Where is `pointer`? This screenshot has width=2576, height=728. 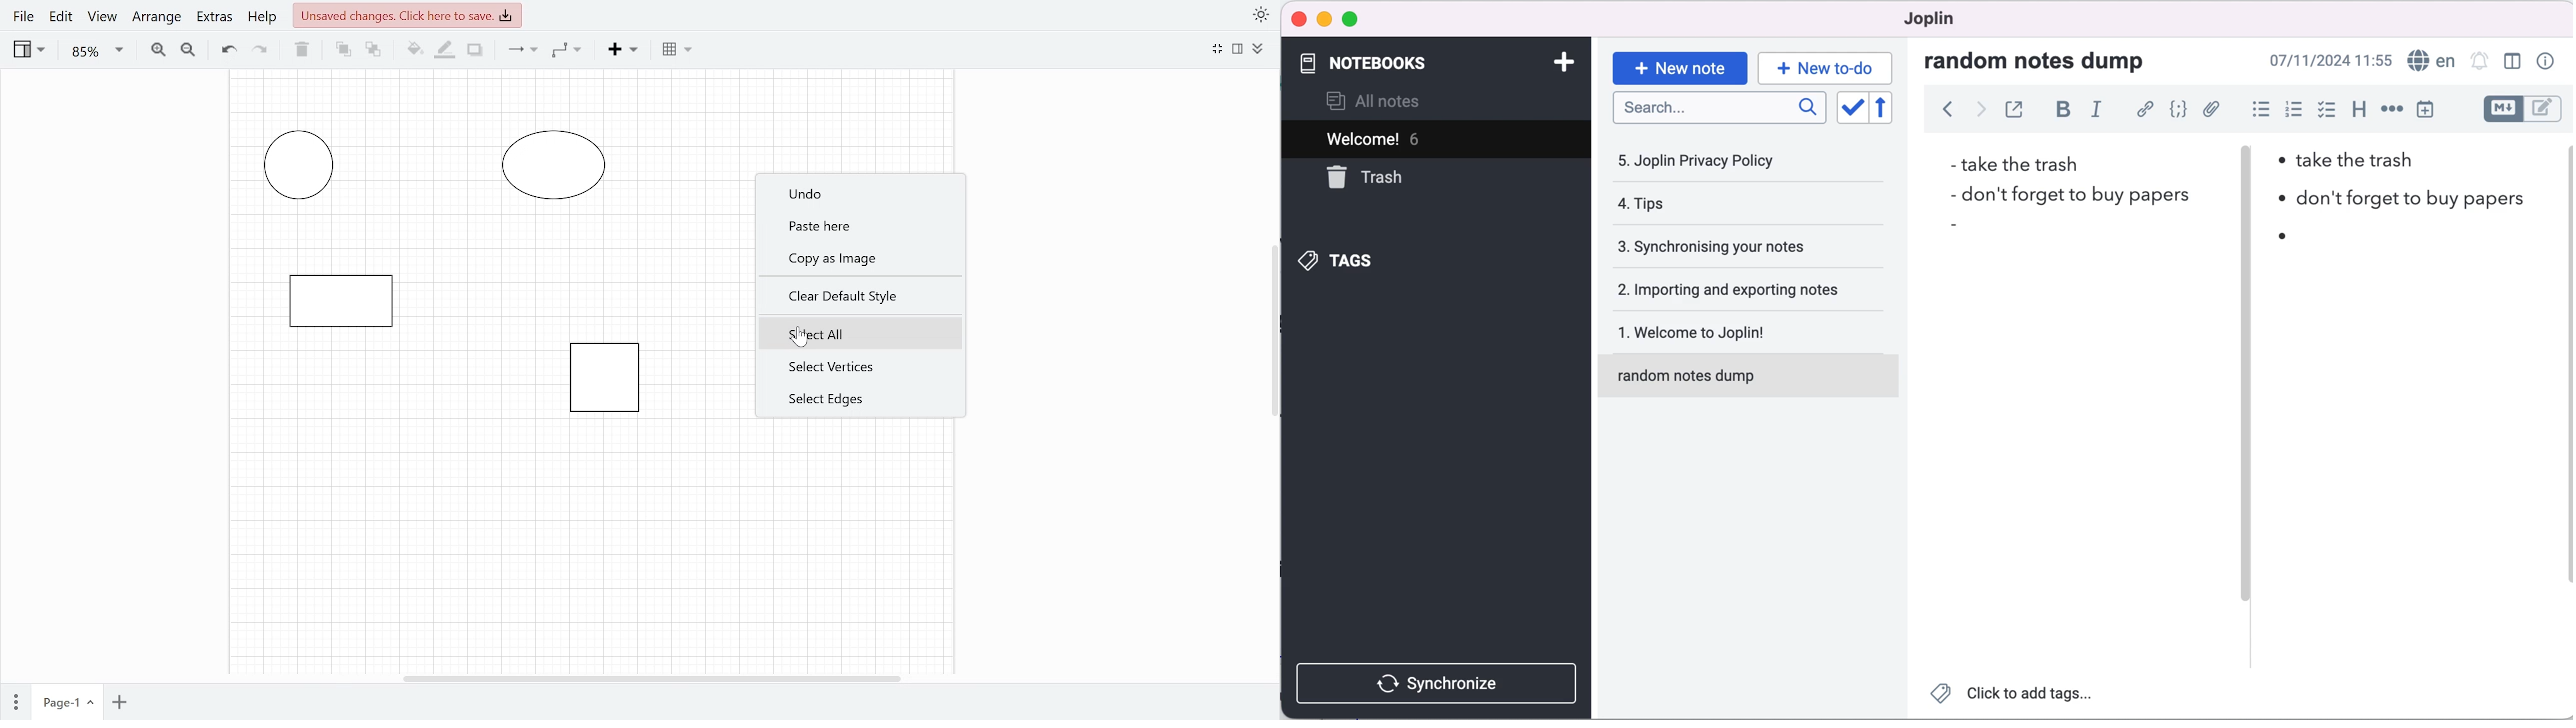
pointer is located at coordinates (803, 336).